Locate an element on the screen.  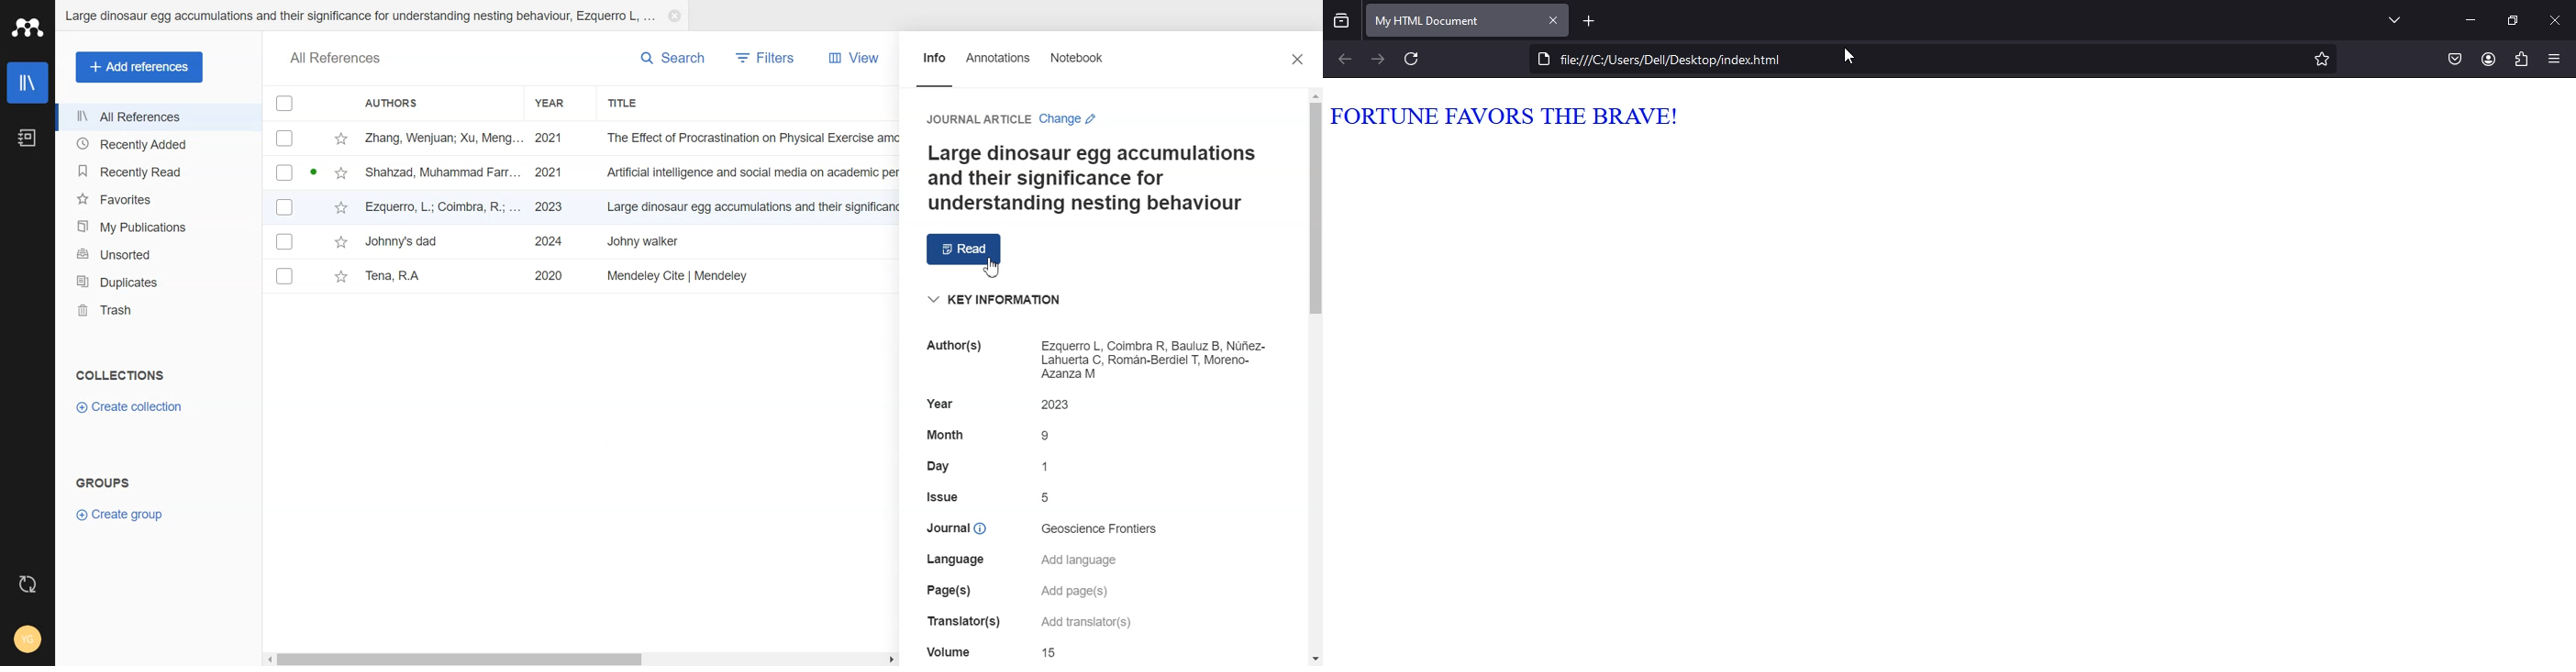
File is located at coordinates (631, 137).